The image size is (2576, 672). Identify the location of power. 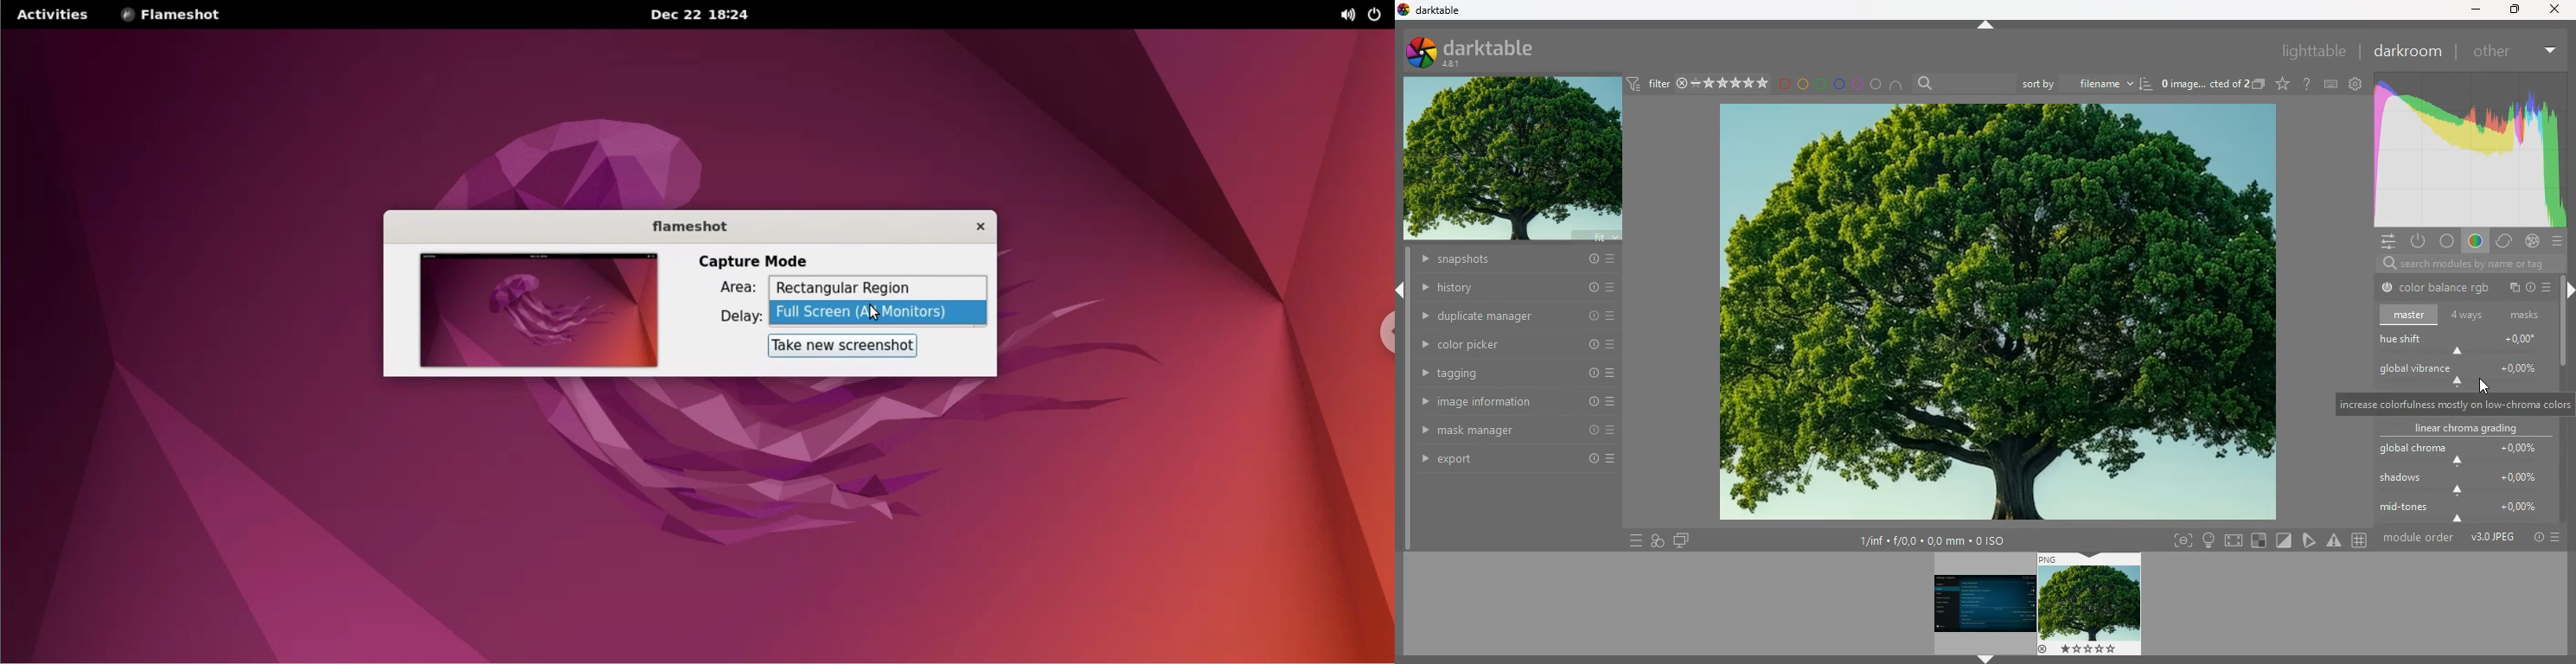
(2417, 240).